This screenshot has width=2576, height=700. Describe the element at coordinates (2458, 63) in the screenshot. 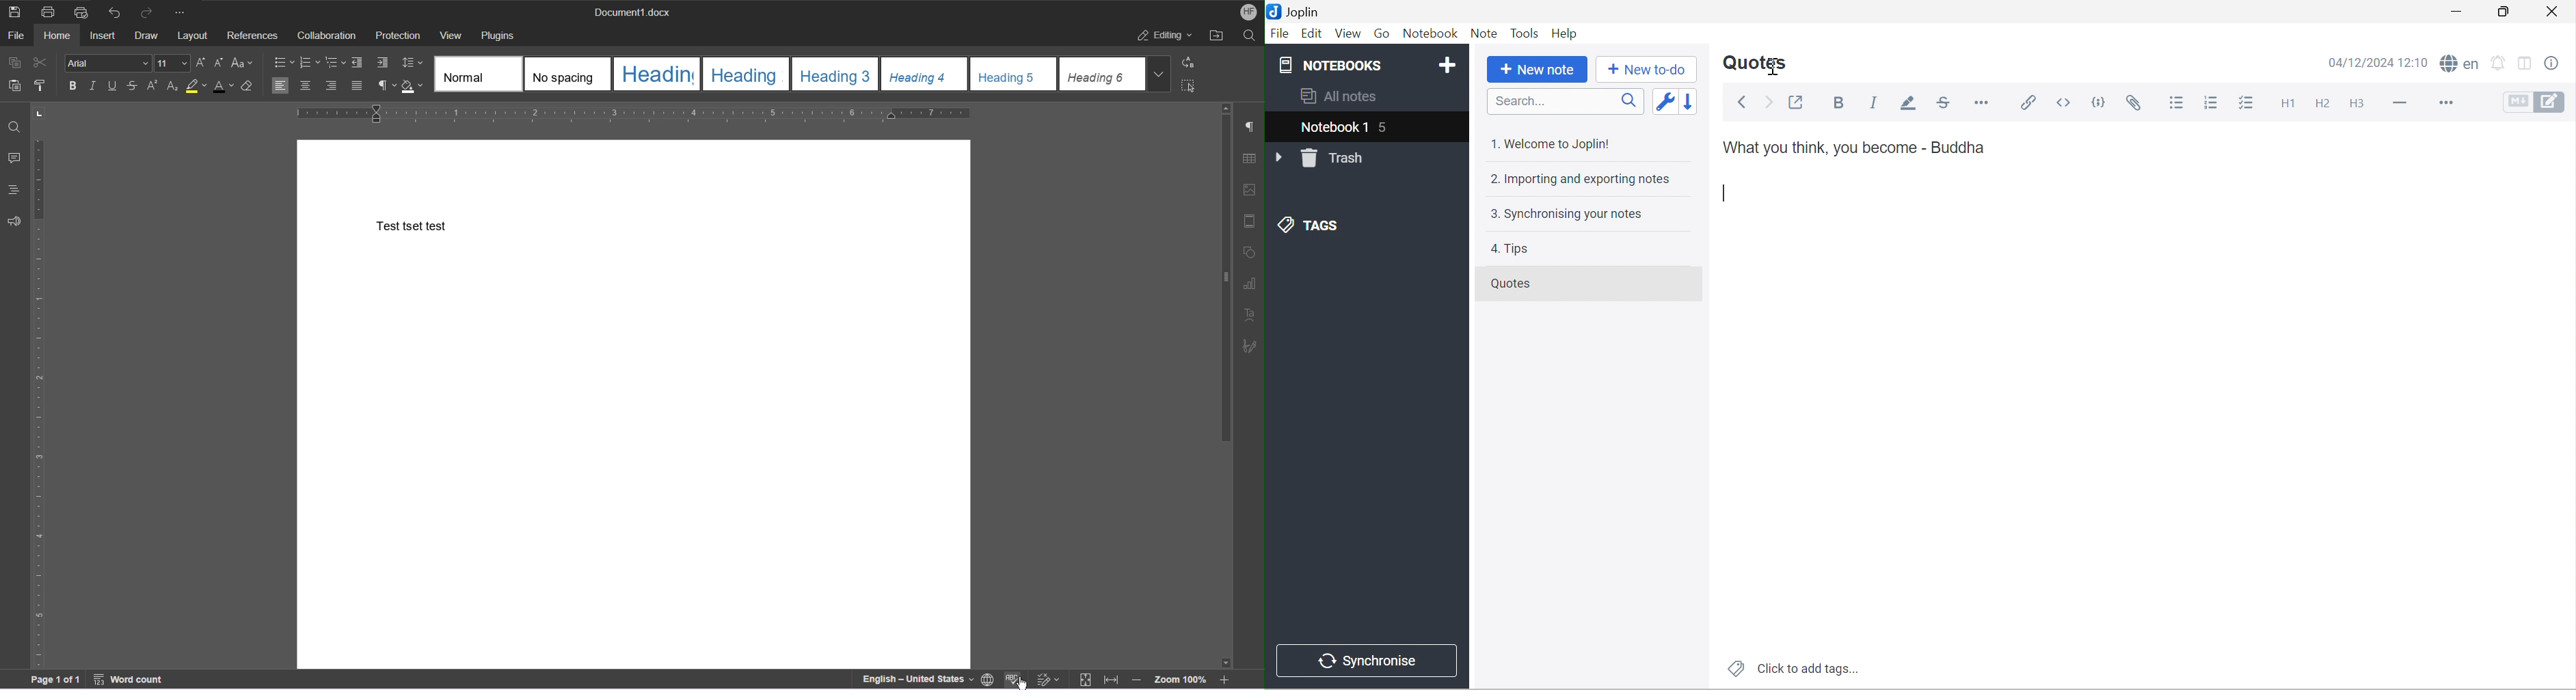

I see `spell checker` at that location.